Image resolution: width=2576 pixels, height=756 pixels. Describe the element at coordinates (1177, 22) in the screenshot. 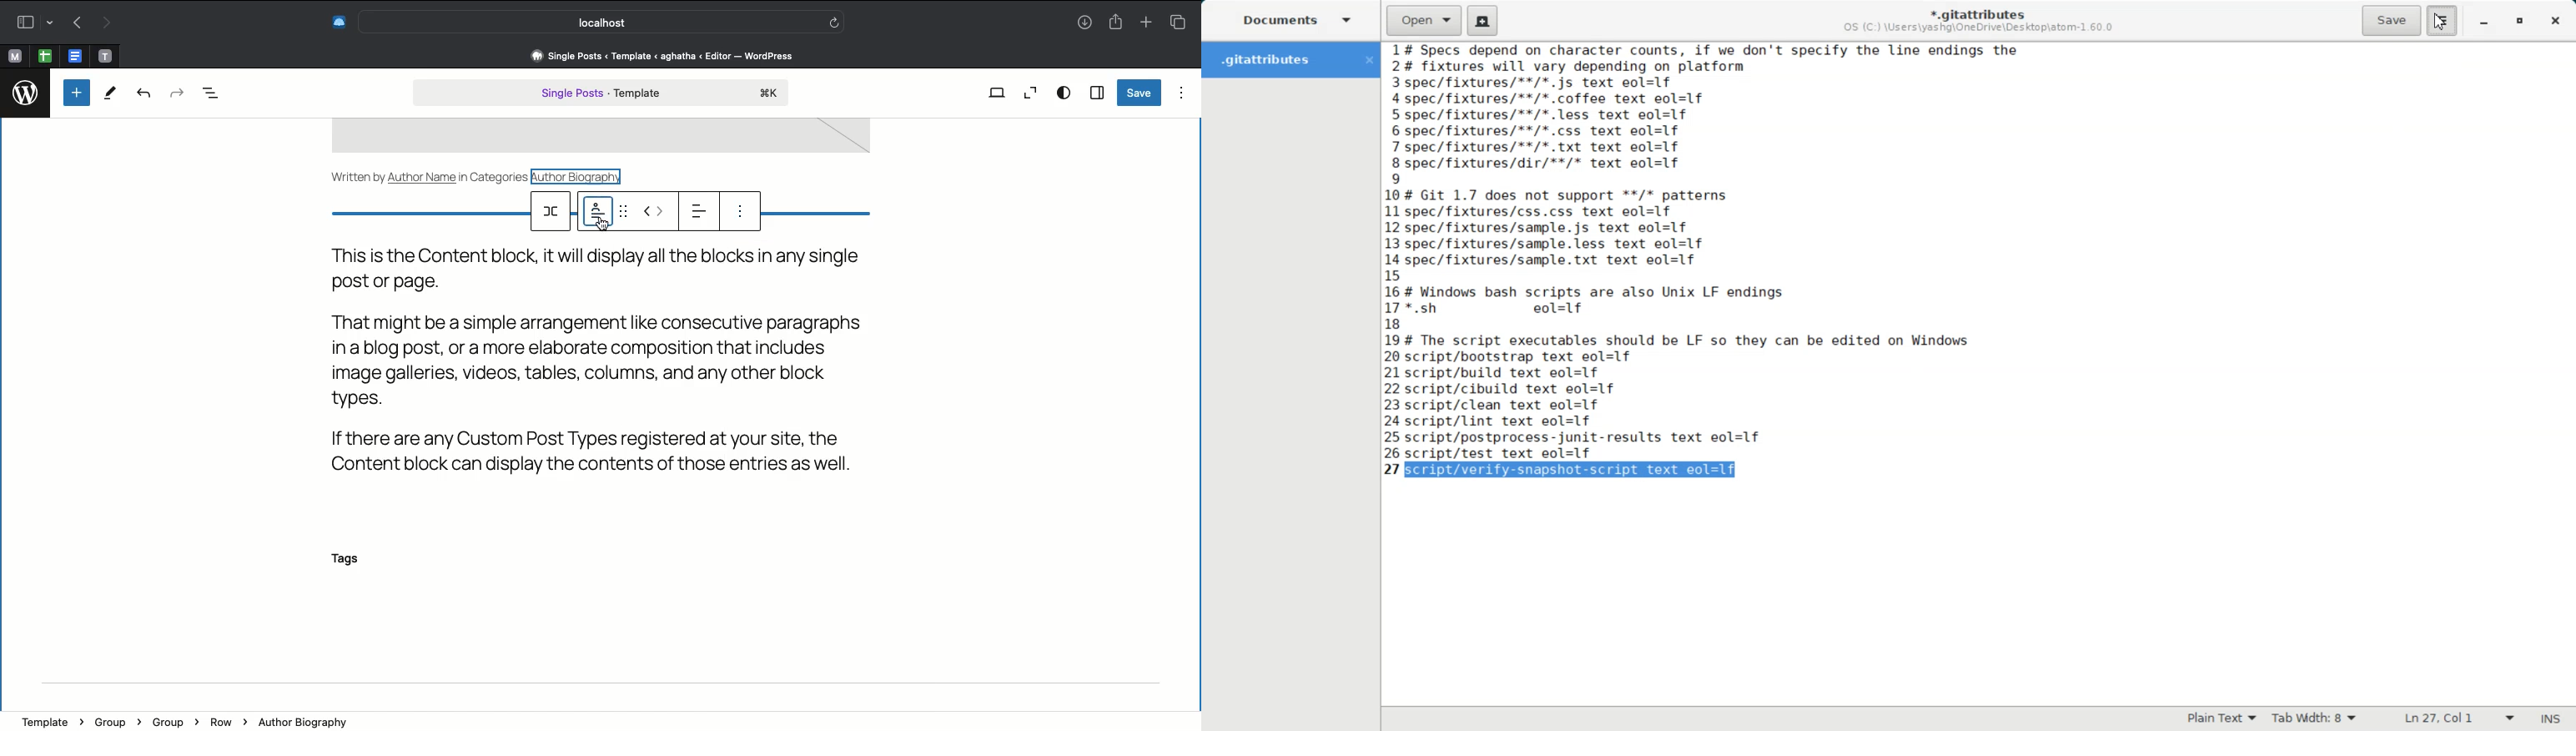

I see `Tabs` at that location.